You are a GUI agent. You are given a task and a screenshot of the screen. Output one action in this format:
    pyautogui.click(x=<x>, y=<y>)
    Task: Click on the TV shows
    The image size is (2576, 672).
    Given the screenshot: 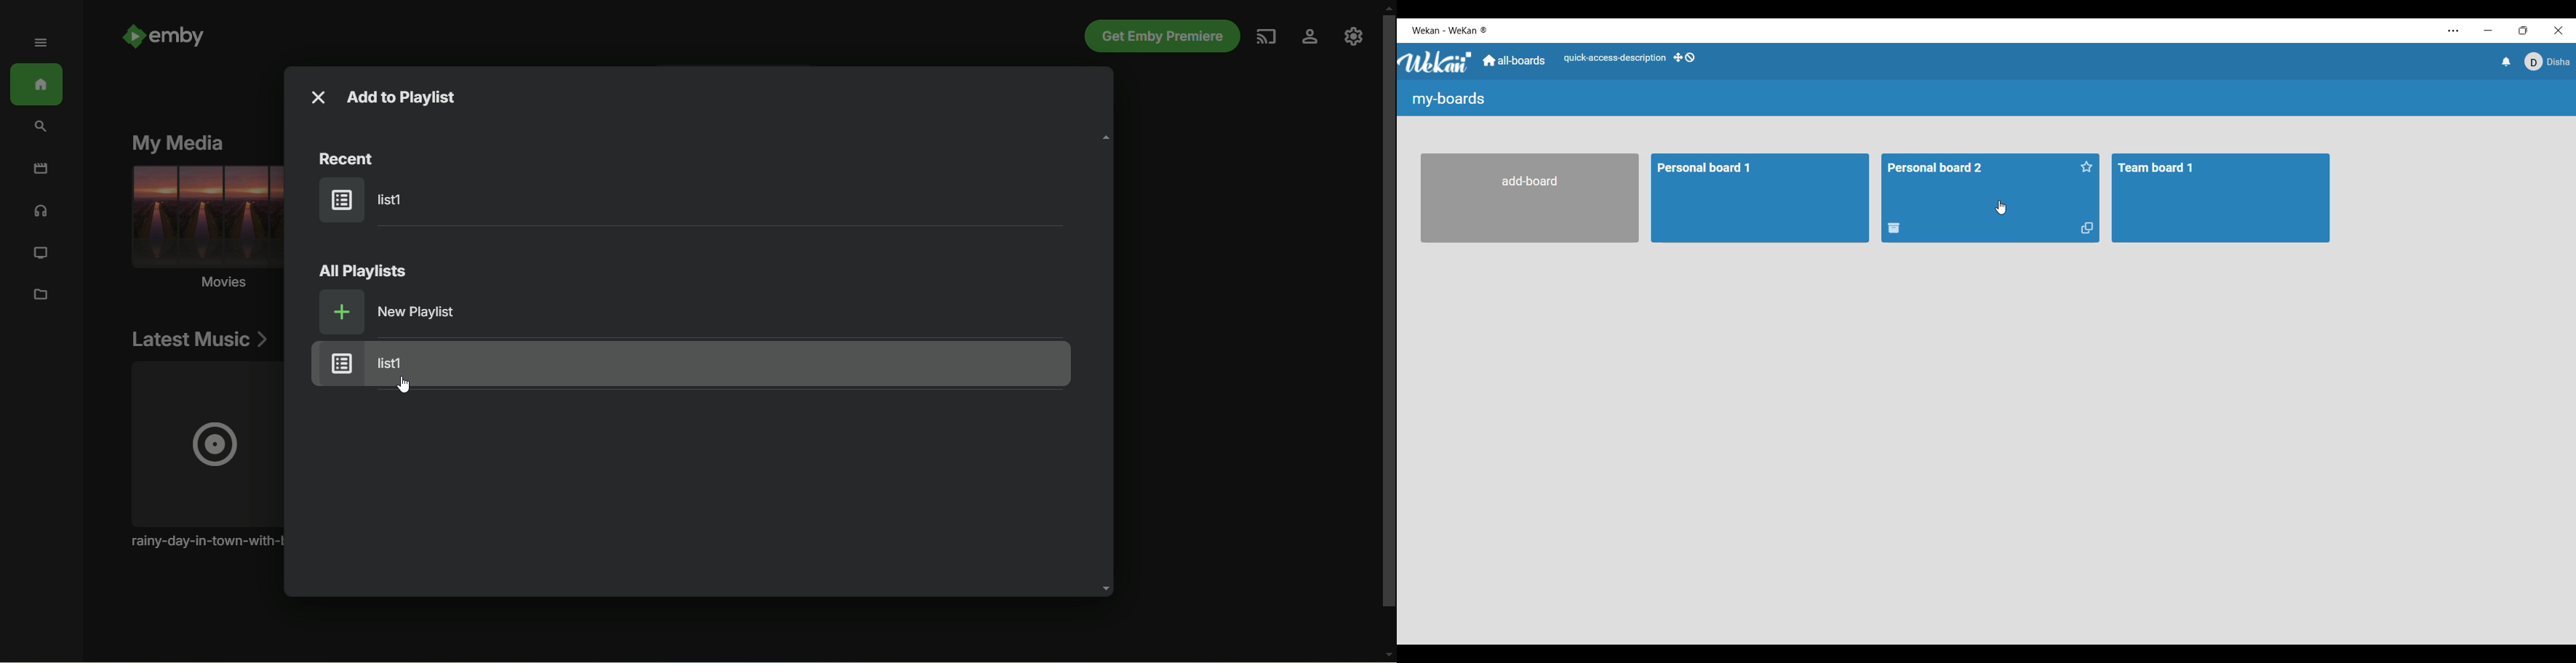 What is the action you would take?
    pyautogui.click(x=40, y=254)
    